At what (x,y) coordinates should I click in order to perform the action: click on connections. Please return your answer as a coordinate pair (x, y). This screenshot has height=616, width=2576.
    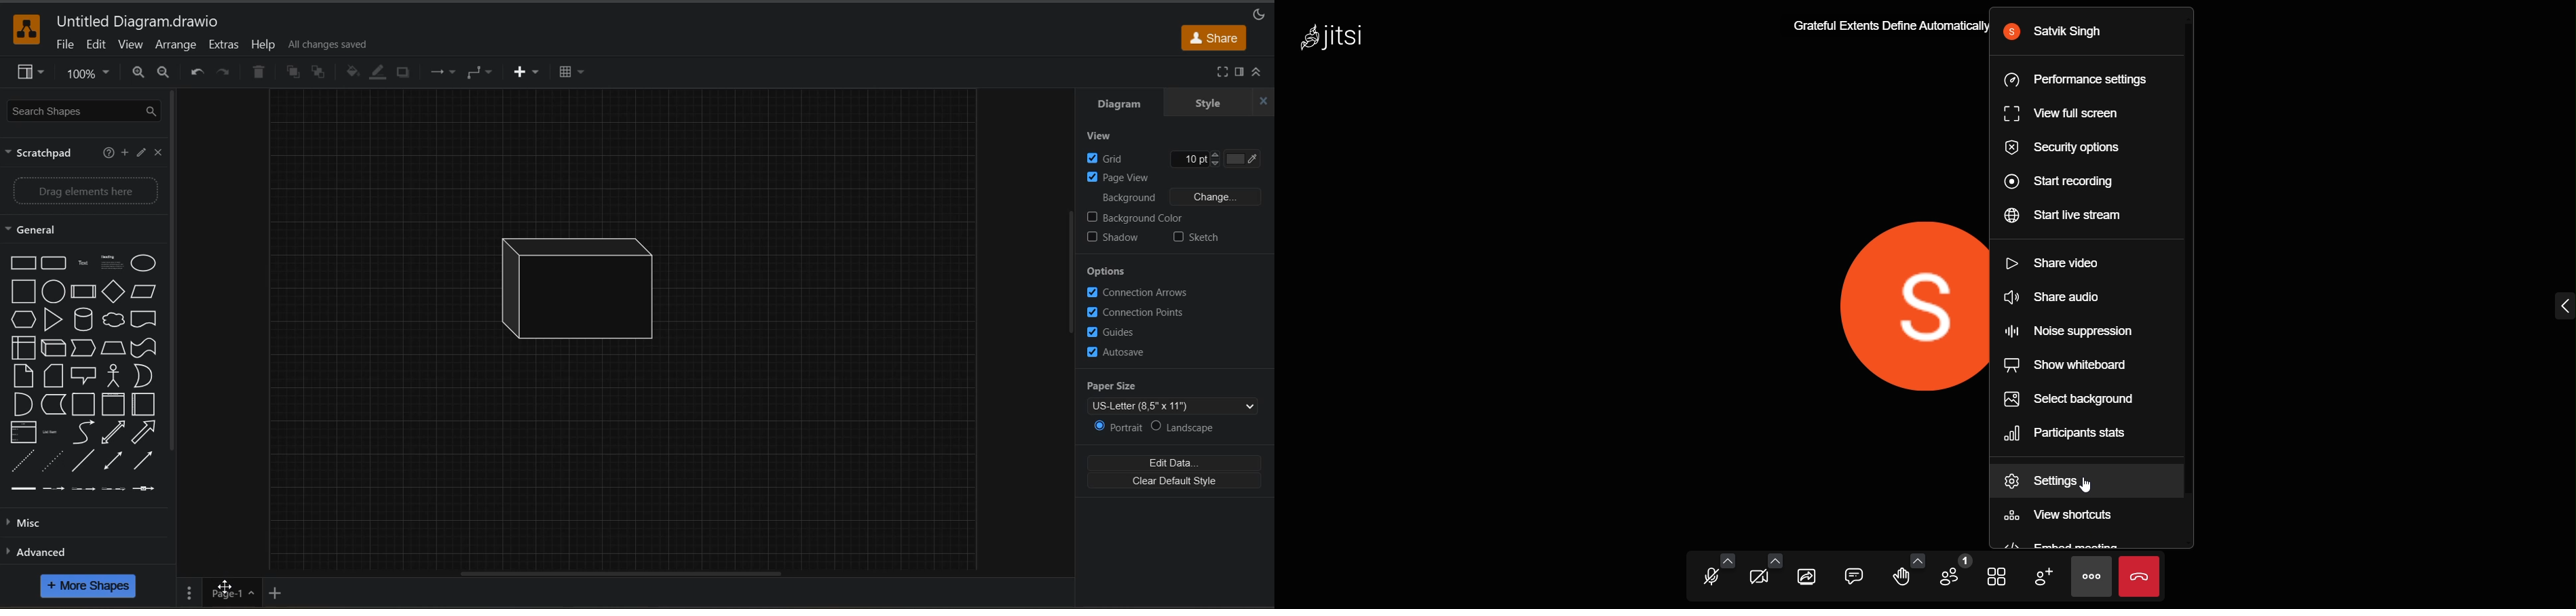
    Looking at the image, I should click on (445, 72).